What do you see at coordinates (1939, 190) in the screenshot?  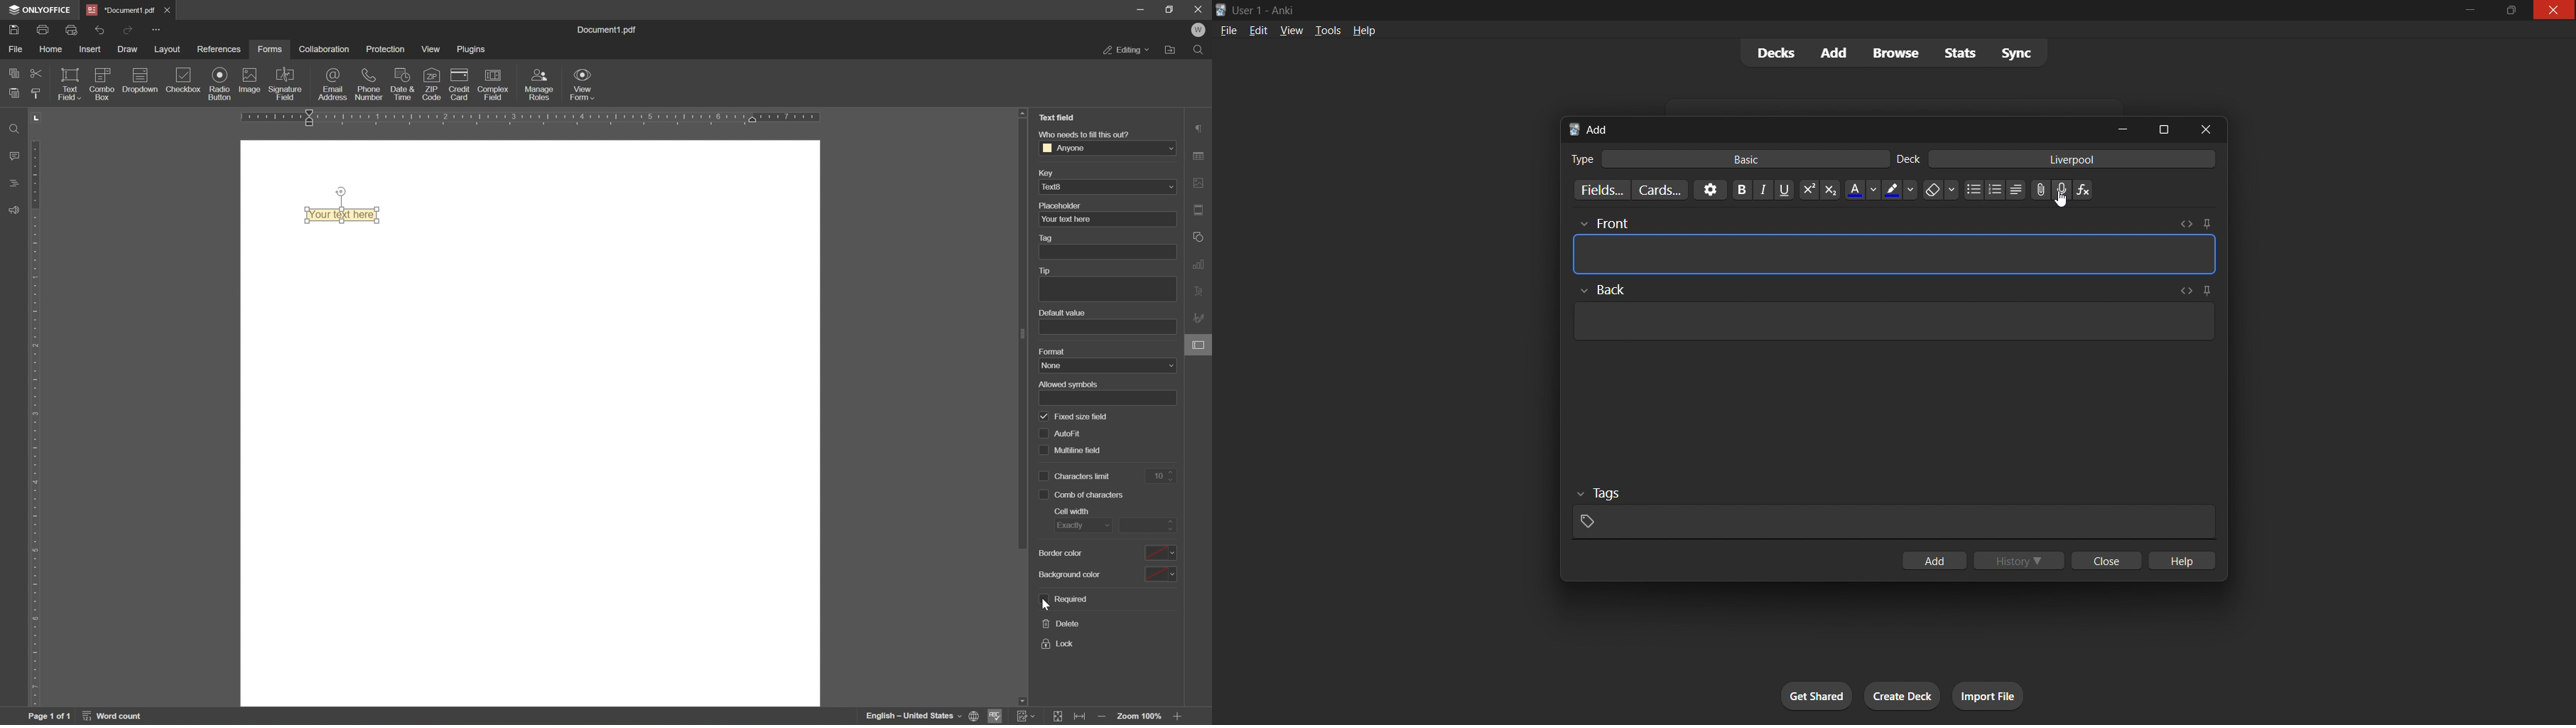 I see `erase formatting` at bounding box center [1939, 190].